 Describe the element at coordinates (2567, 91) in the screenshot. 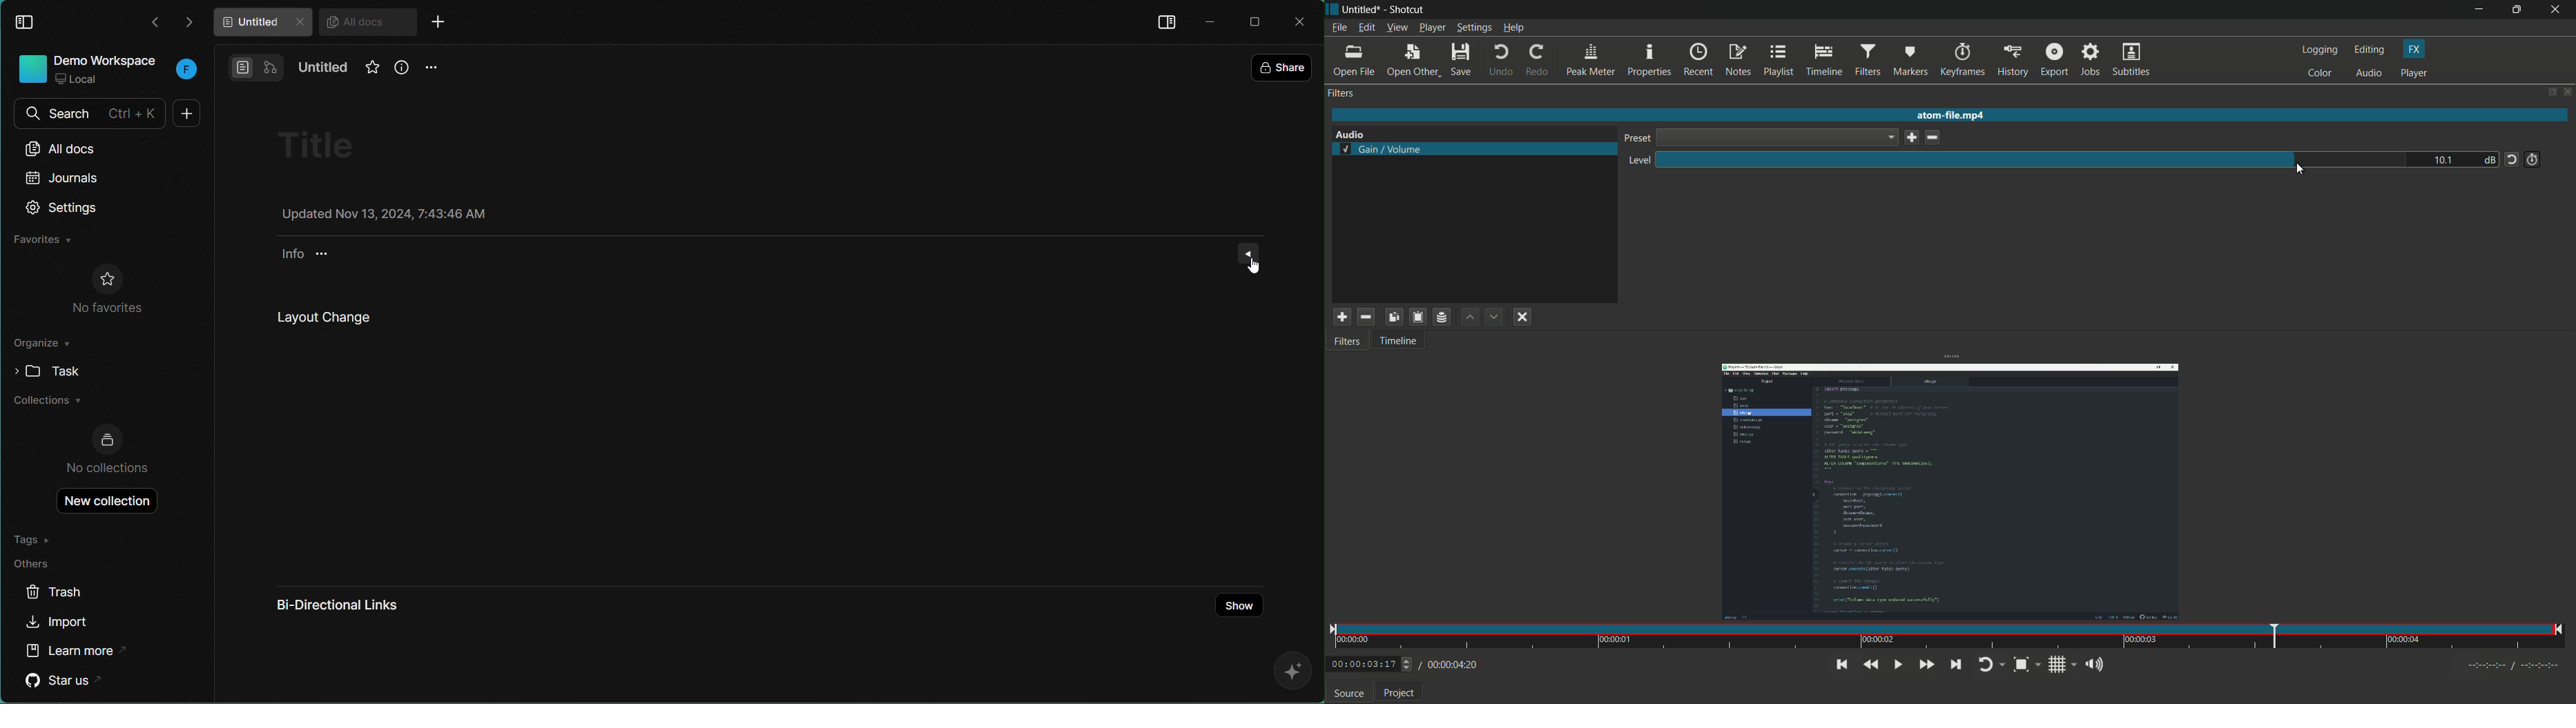

I see `close panel` at that location.